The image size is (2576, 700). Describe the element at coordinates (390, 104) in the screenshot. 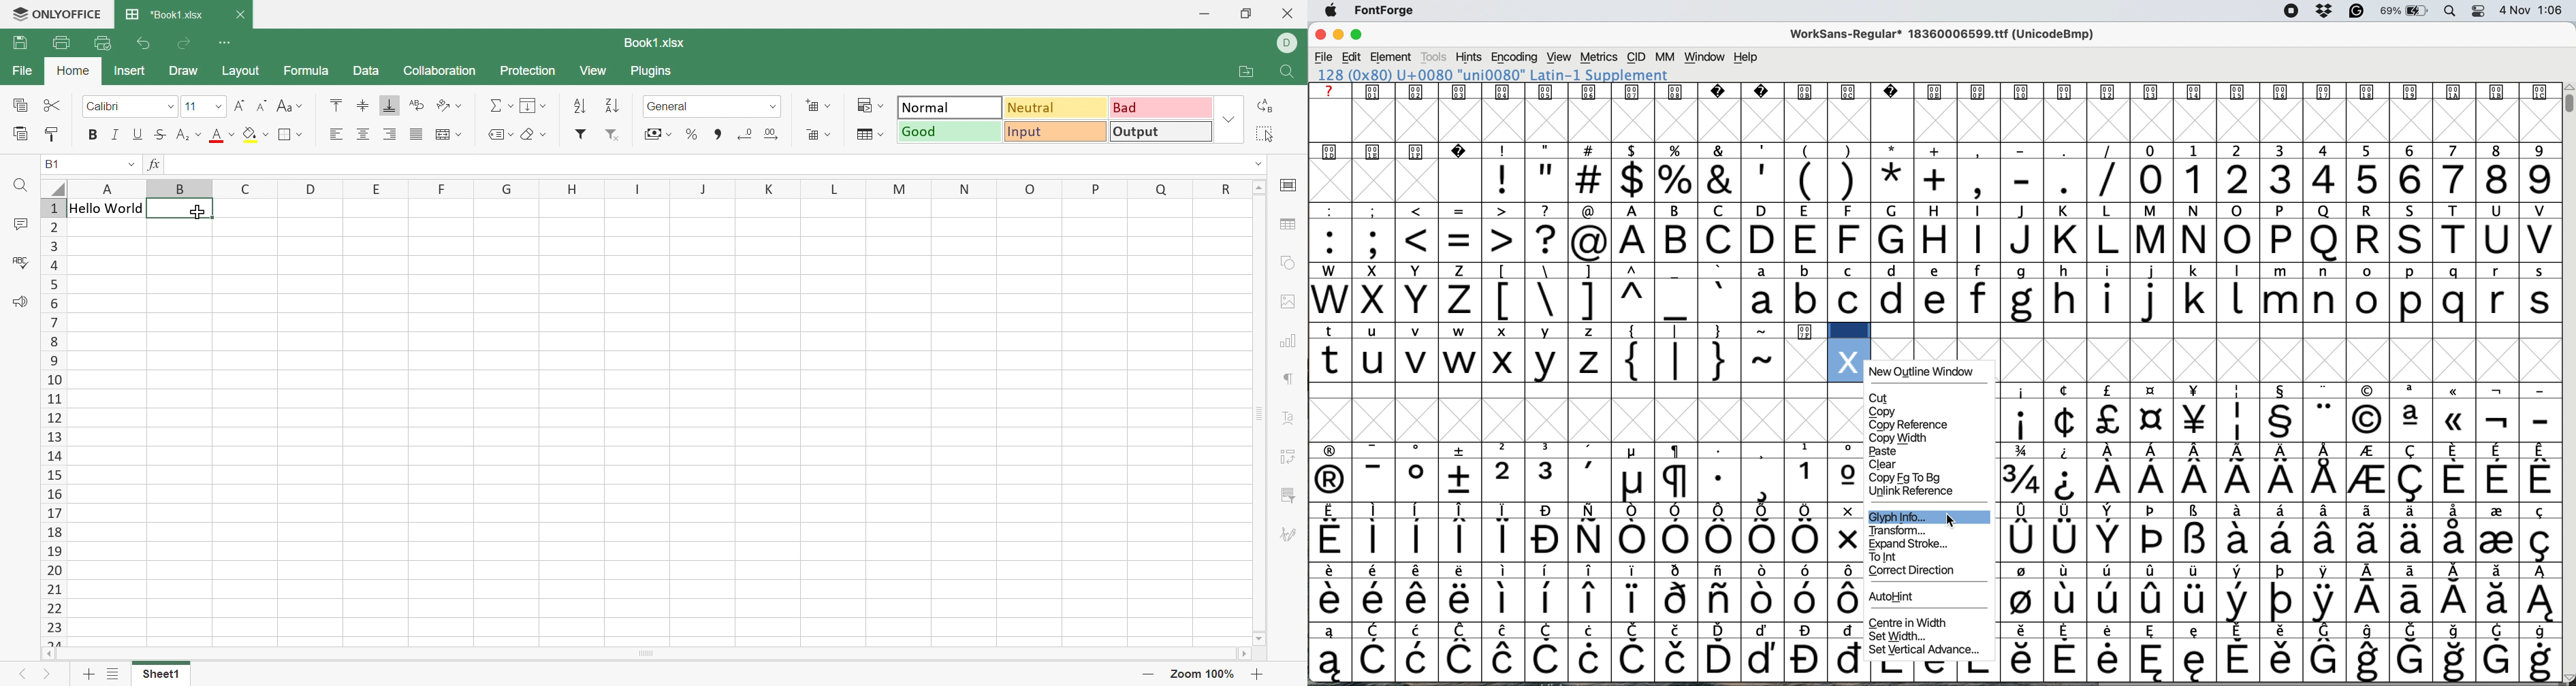

I see `Align bottom` at that location.